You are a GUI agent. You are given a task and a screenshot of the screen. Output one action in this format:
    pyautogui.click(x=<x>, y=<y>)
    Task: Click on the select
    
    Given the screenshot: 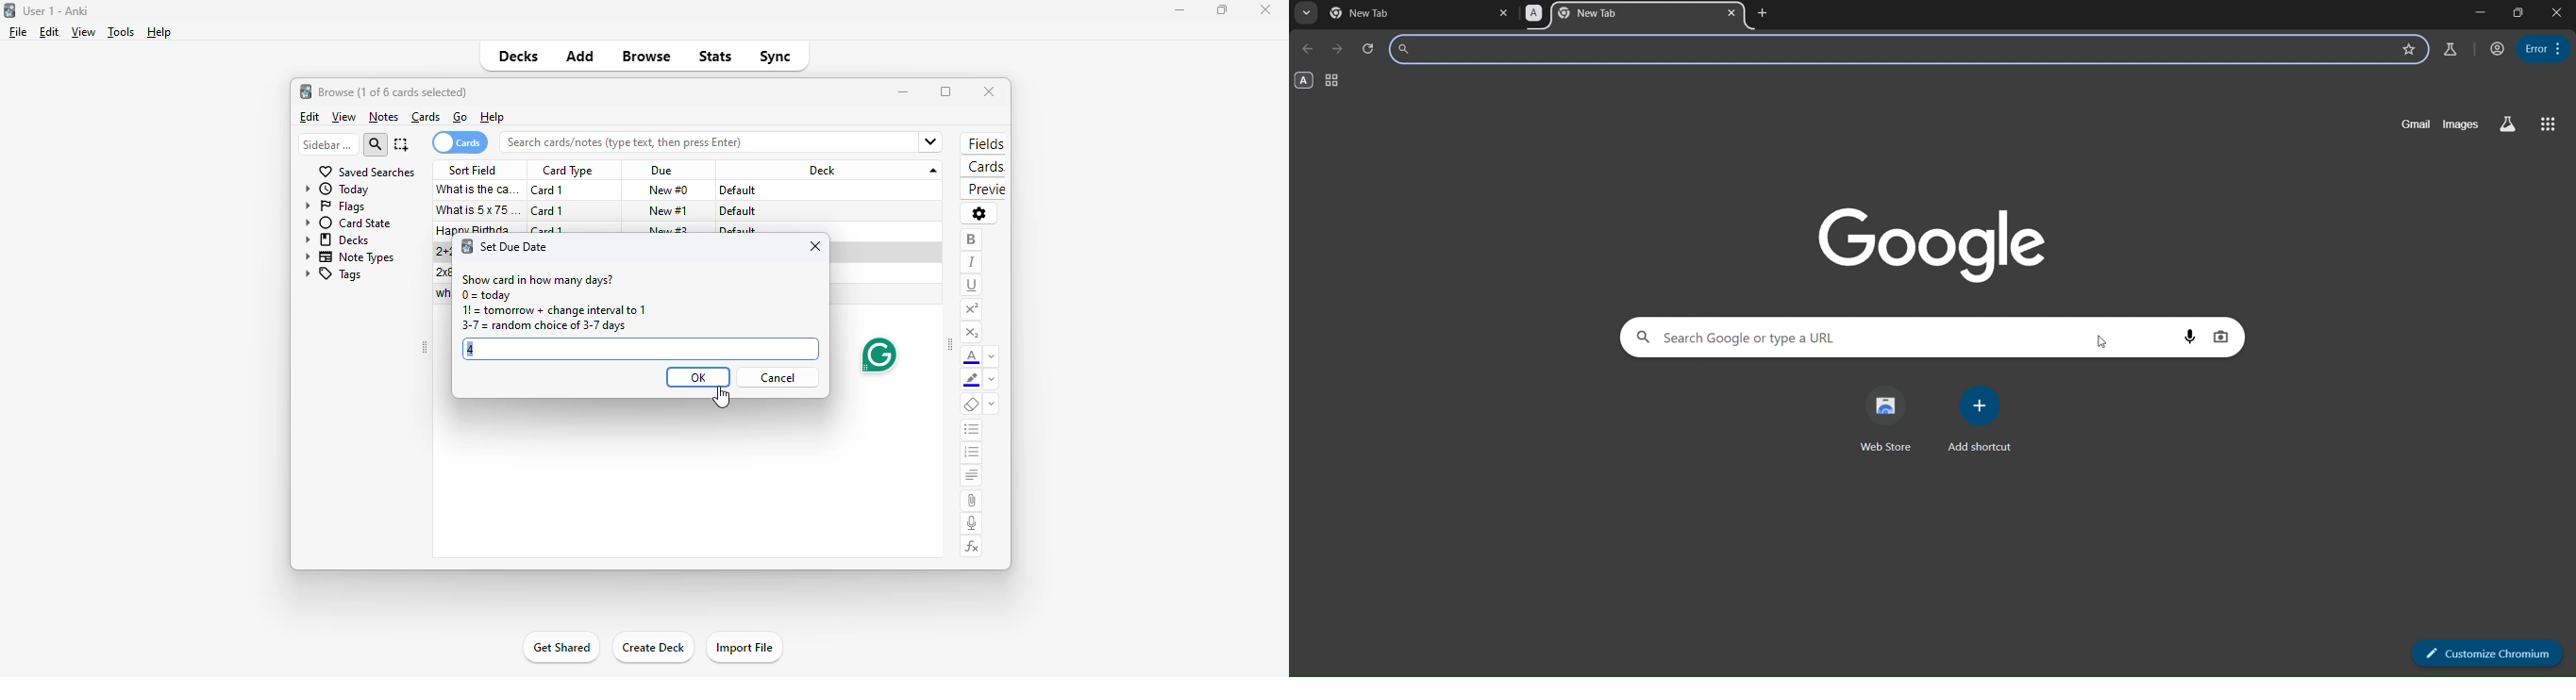 What is the action you would take?
    pyautogui.click(x=402, y=144)
    